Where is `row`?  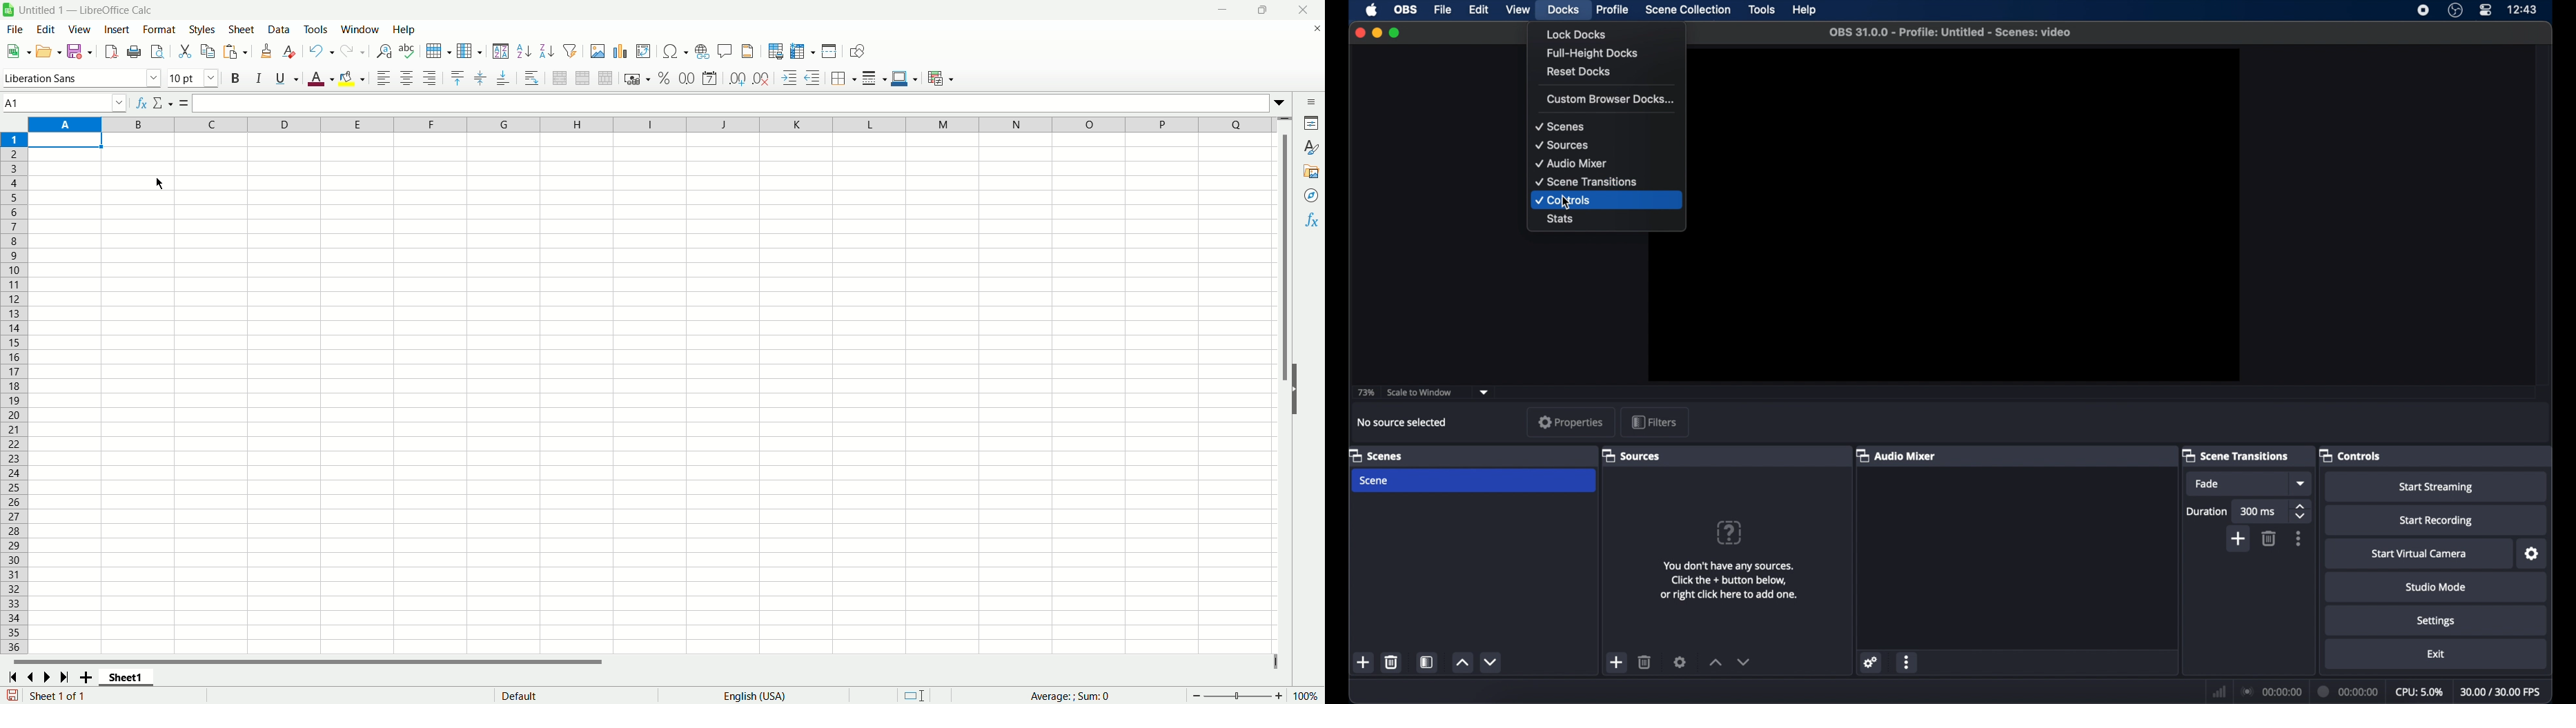
row is located at coordinates (437, 50).